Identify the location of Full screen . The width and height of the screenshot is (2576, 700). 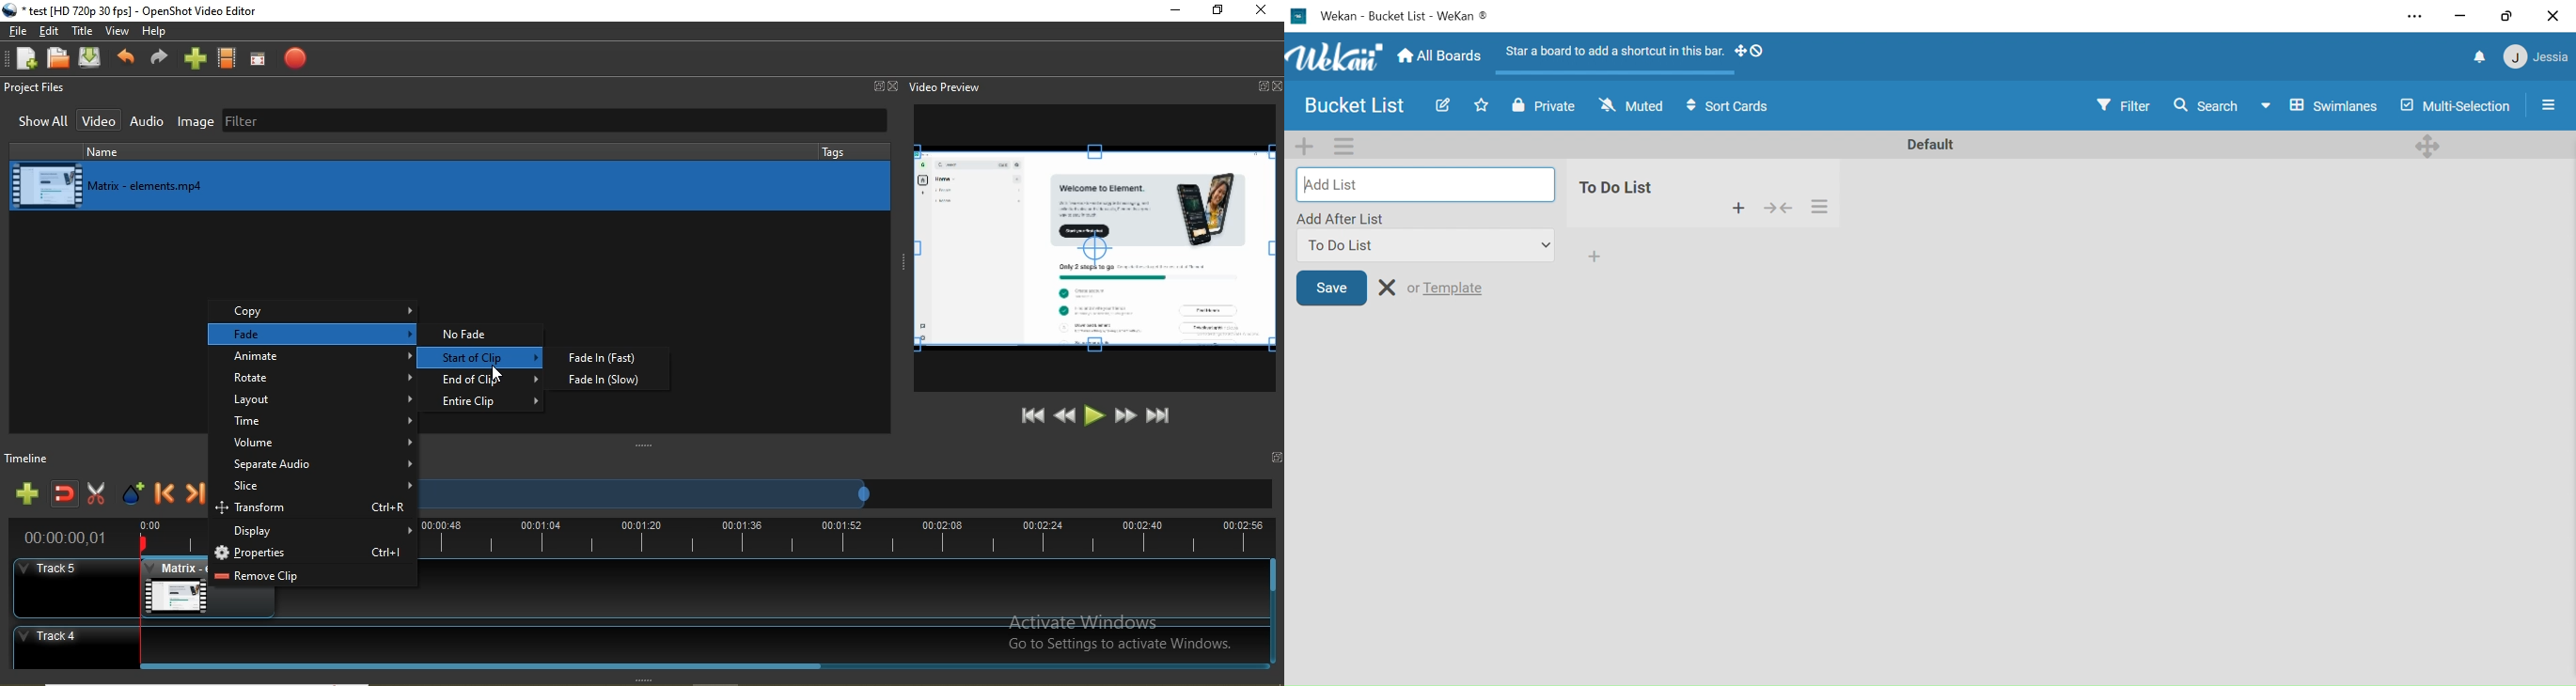
(258, 59).